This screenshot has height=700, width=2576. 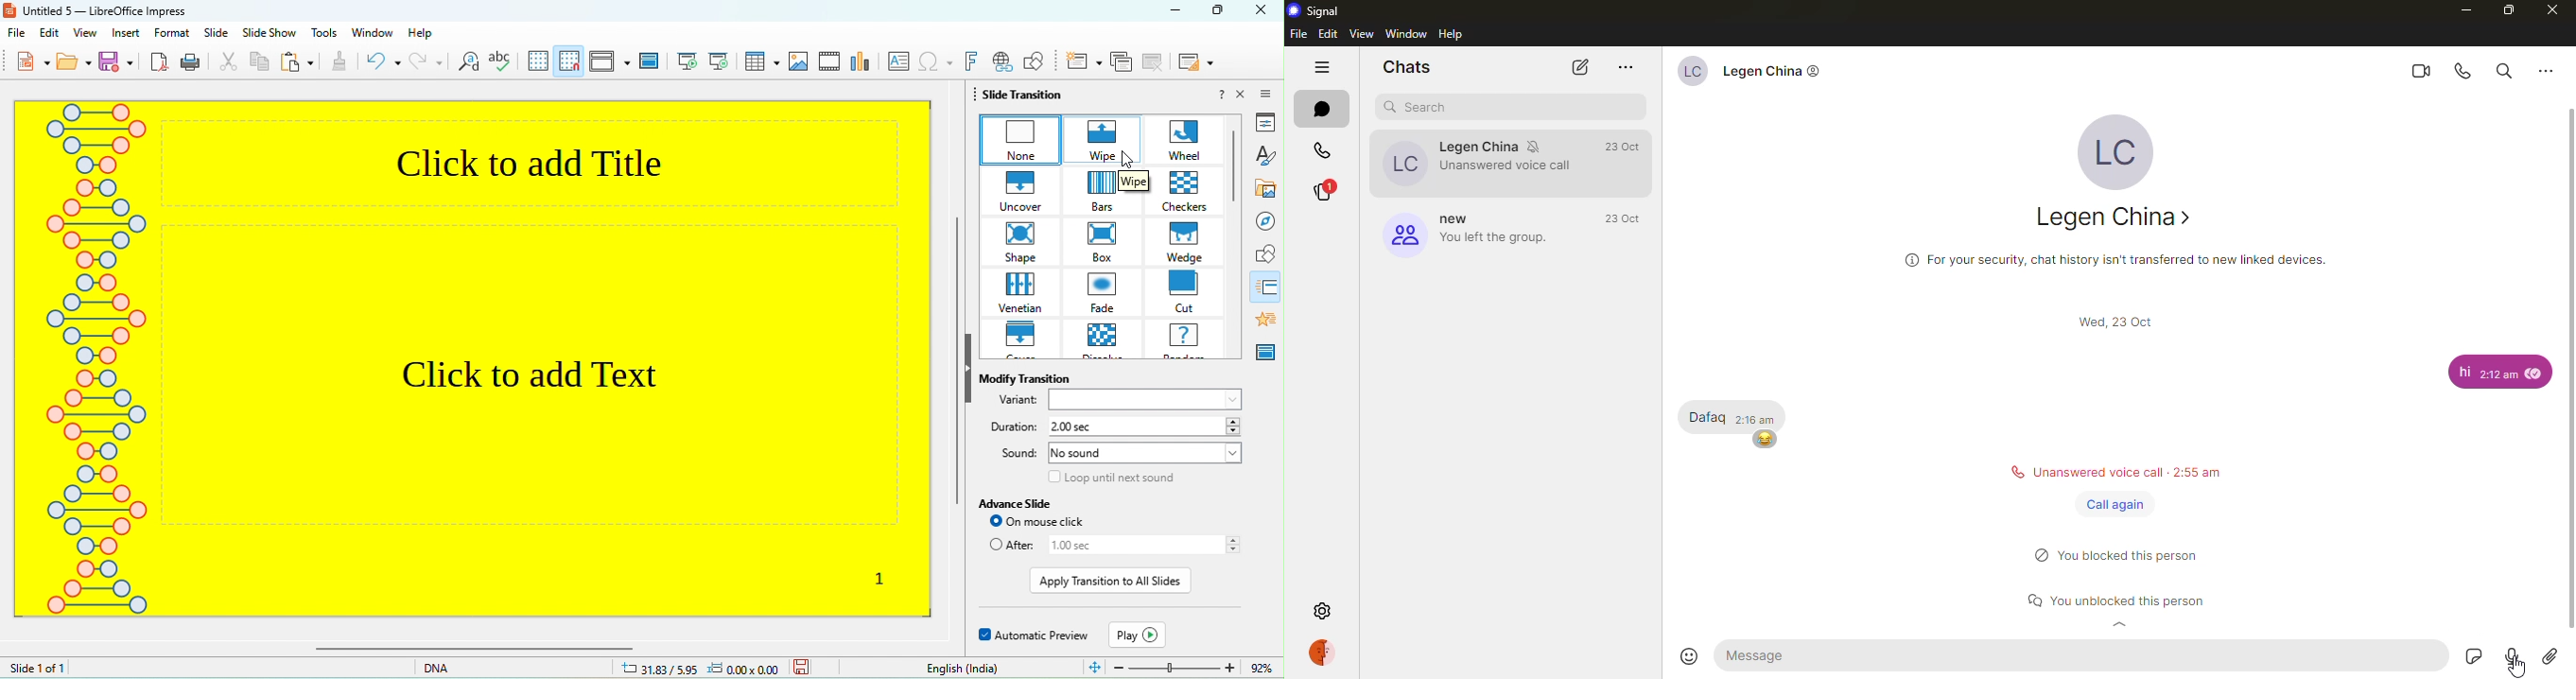 What do you see at coordinates (653, 64) in the screenshot?
I see `master slid` at bounding box center [653, 64].